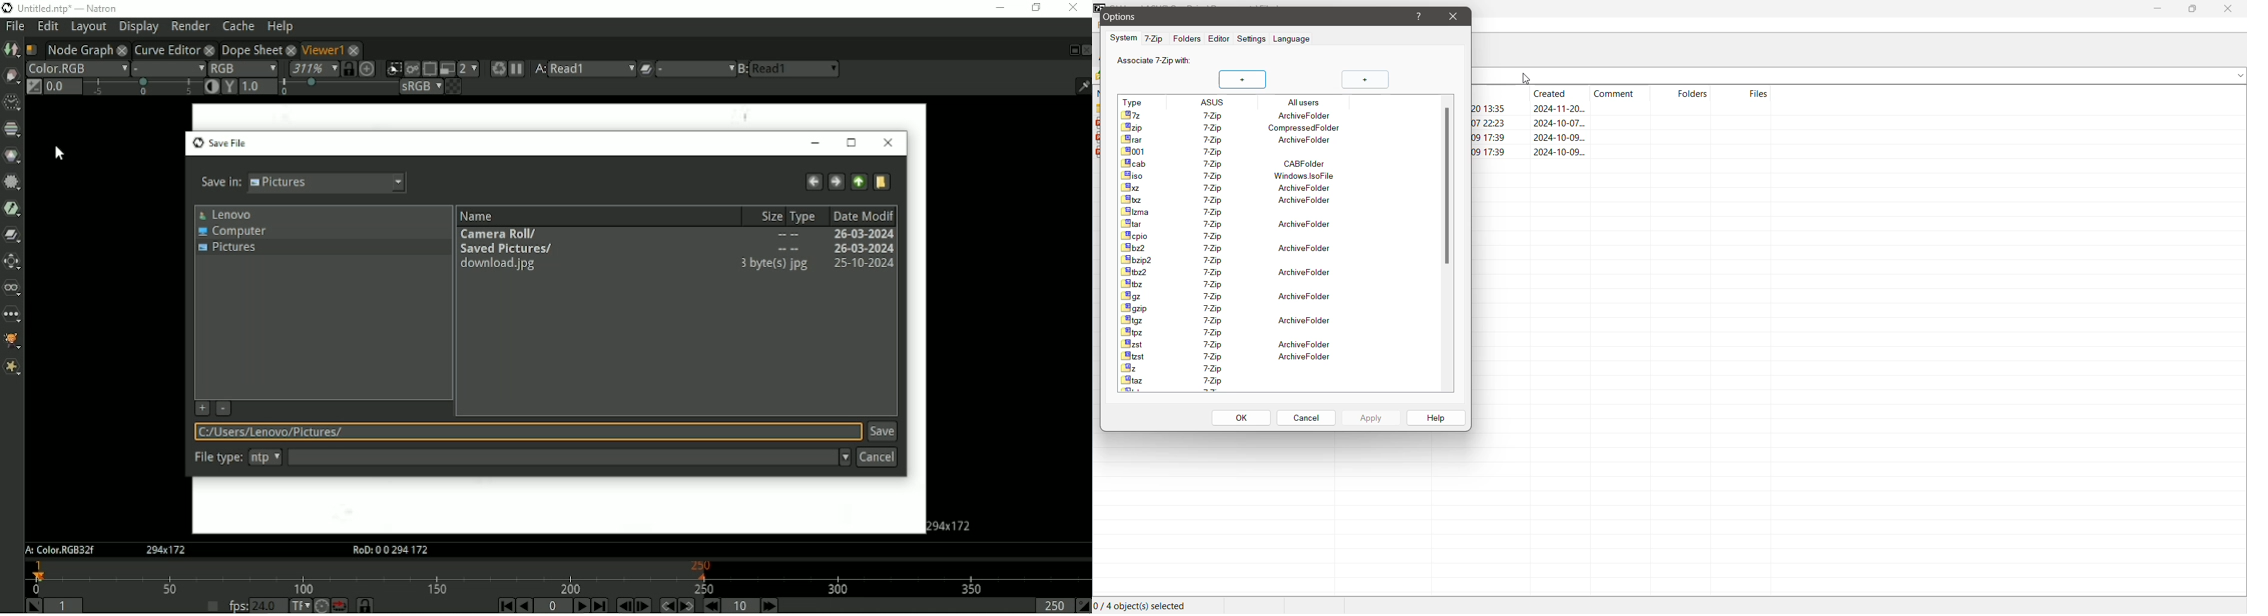 The image size is (2268, 616). I want to click on Editor, so click(1217, 40).